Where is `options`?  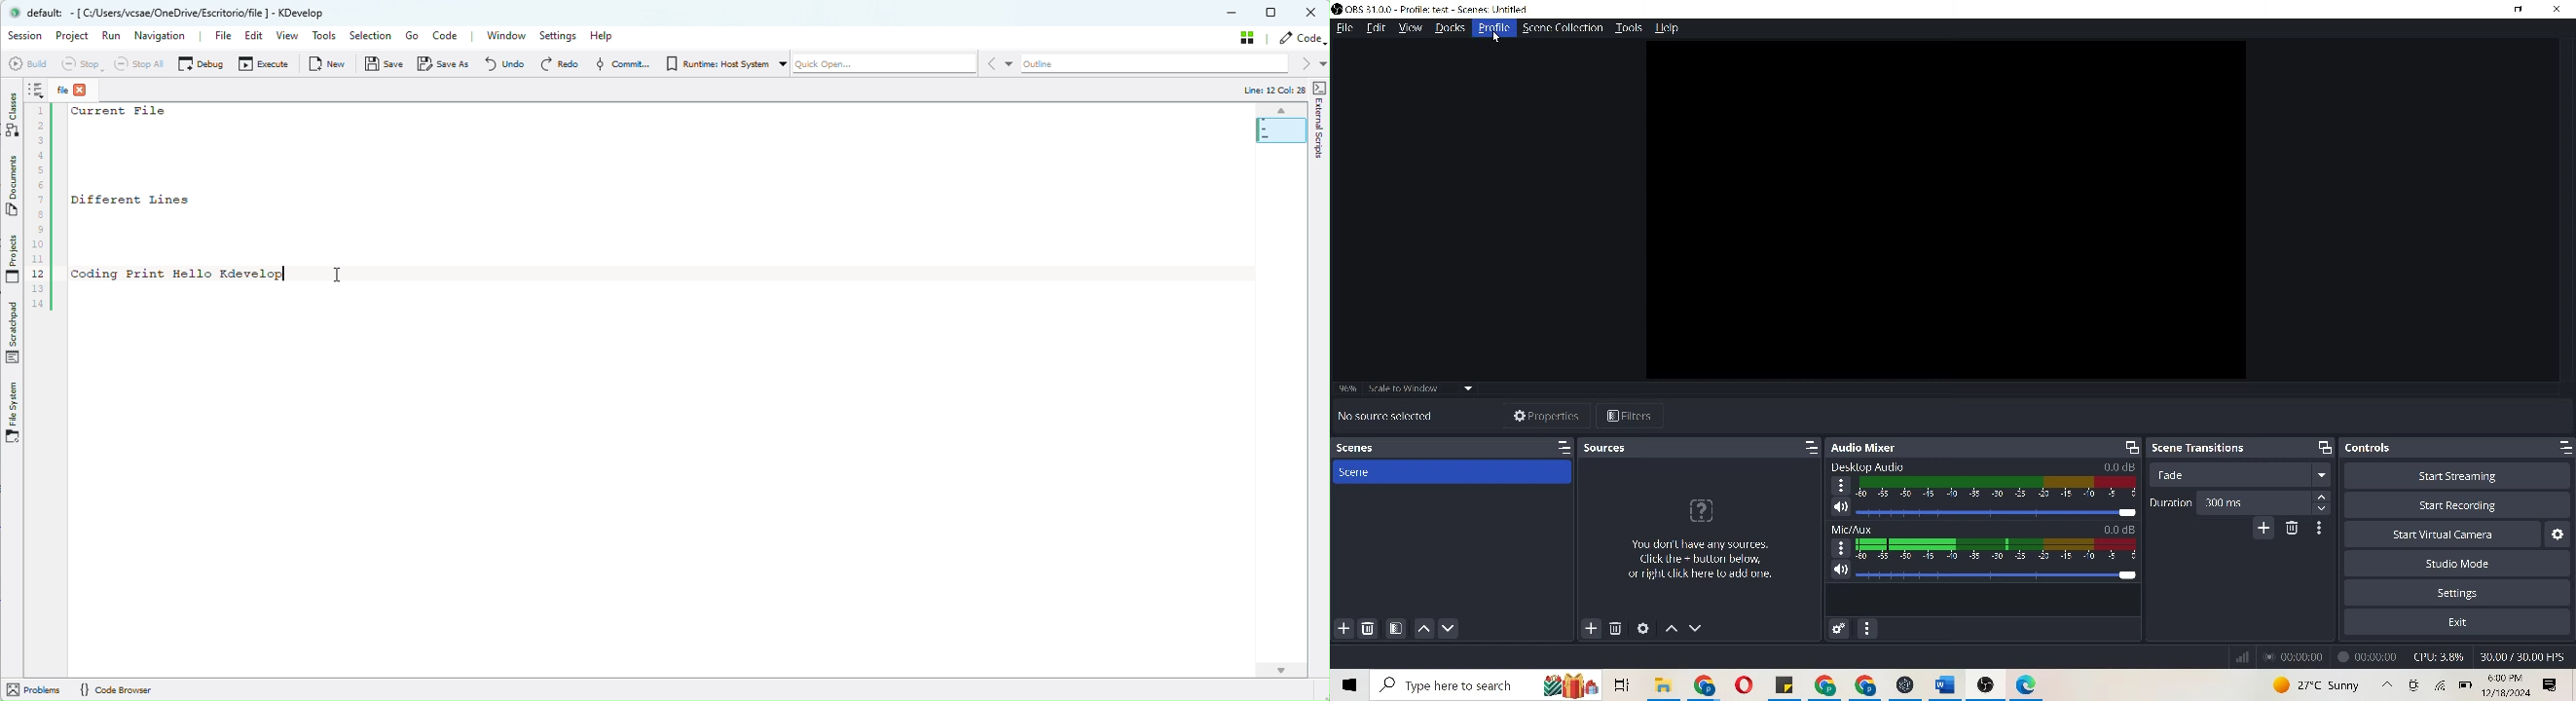 options is located at coordinates (1840, 485).